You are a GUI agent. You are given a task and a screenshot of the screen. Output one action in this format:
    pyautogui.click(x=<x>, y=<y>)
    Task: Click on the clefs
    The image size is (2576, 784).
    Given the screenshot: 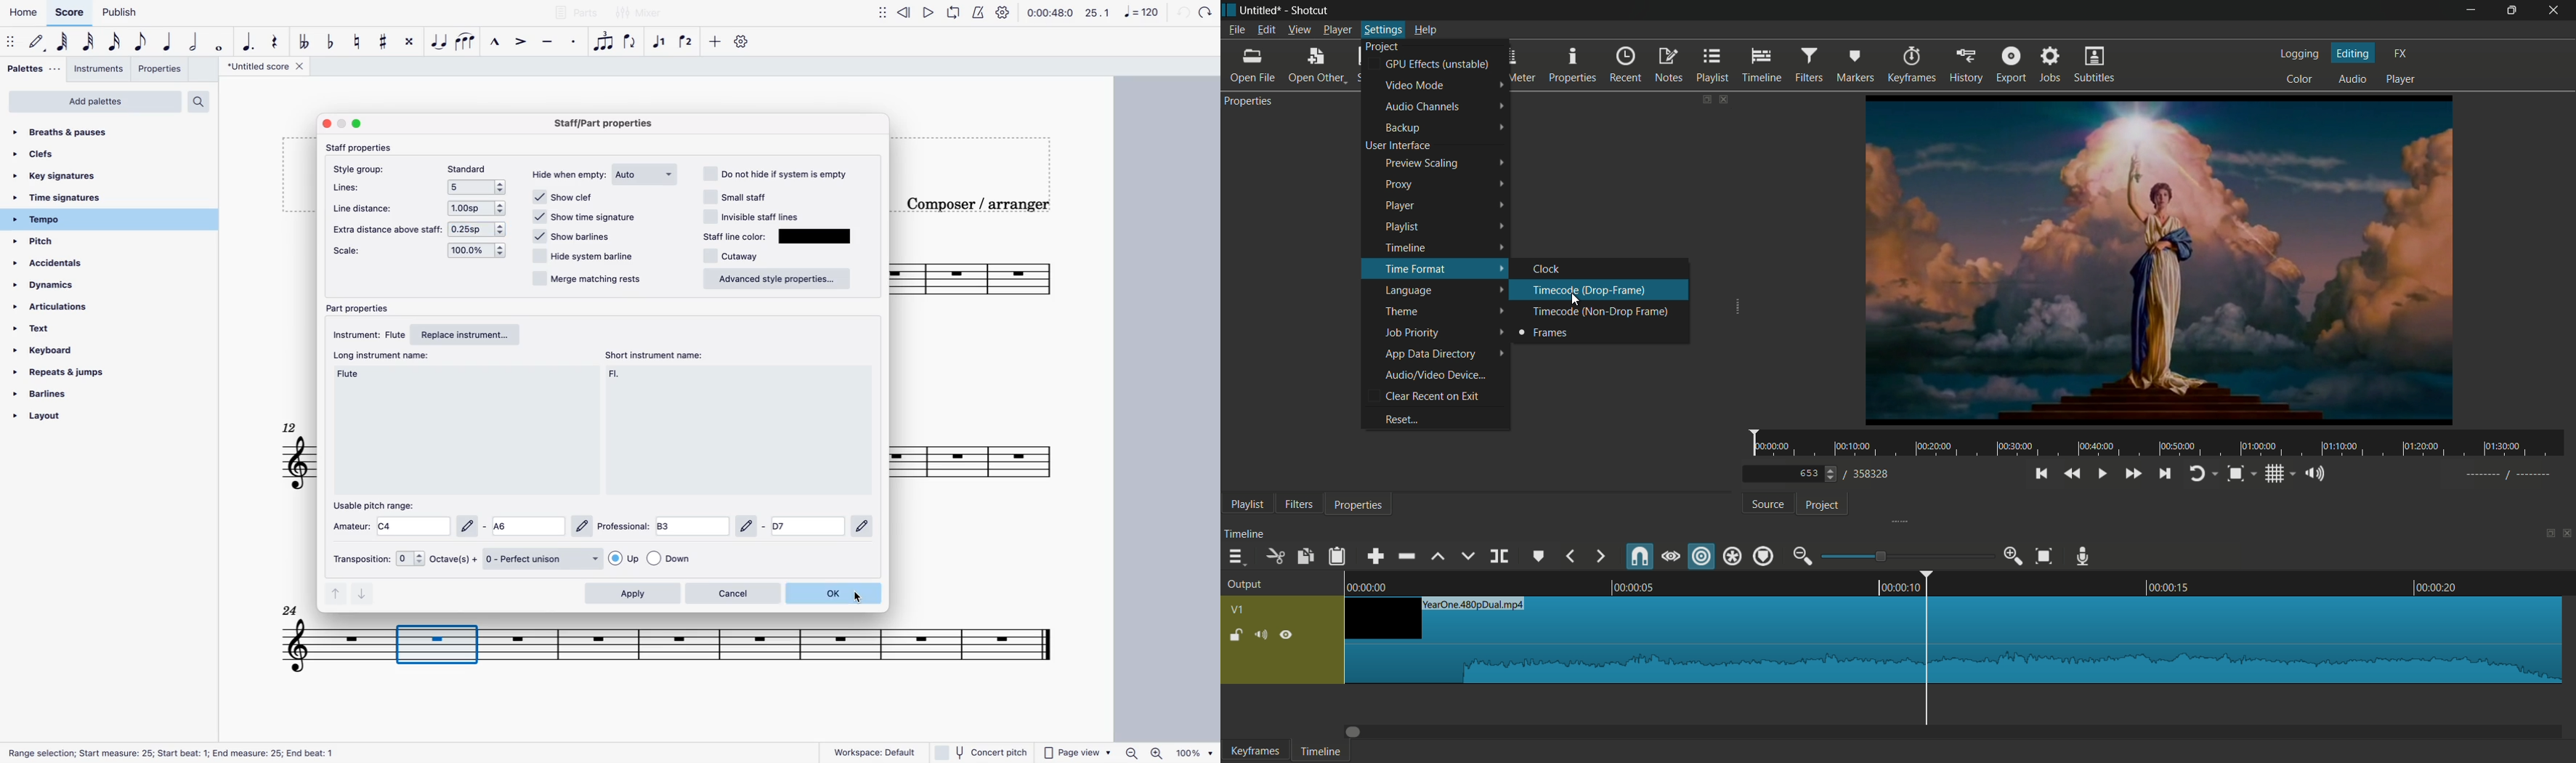 What is the action you would take?
    pyautogui.click(x=49, y=157)
    